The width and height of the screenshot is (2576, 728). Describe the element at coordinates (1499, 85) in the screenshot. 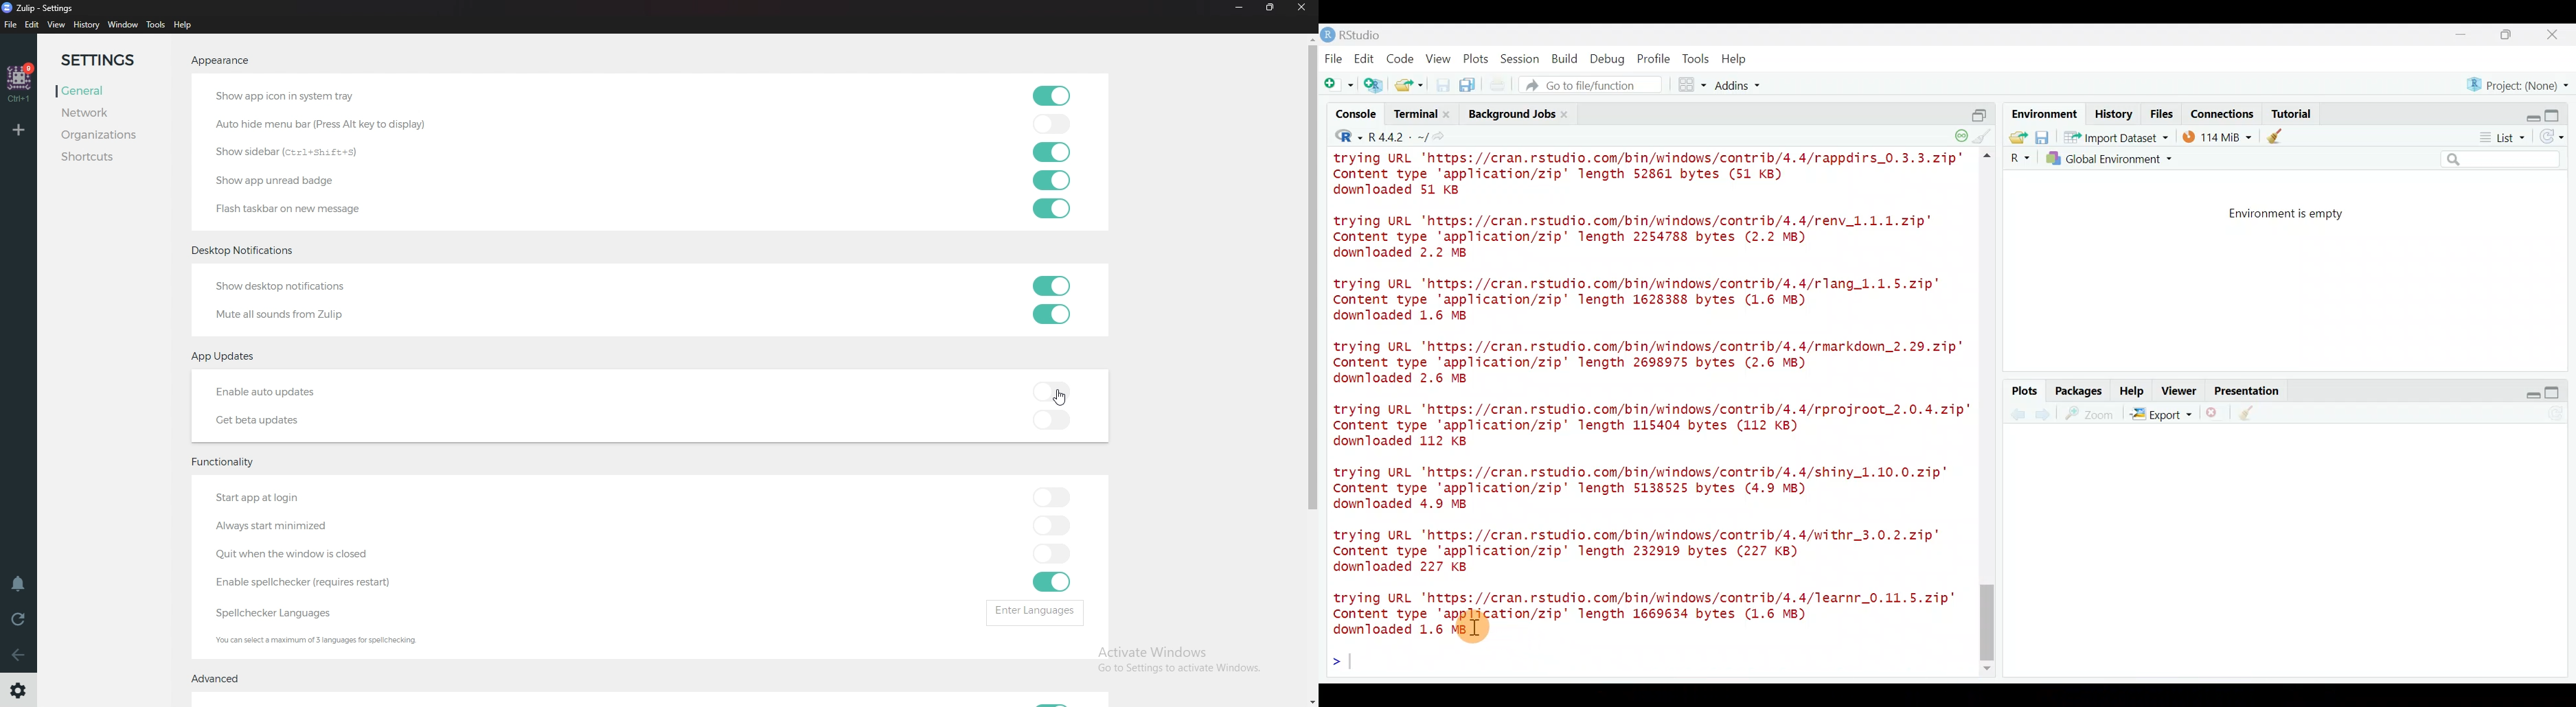

I see `Print the current file` at that location.